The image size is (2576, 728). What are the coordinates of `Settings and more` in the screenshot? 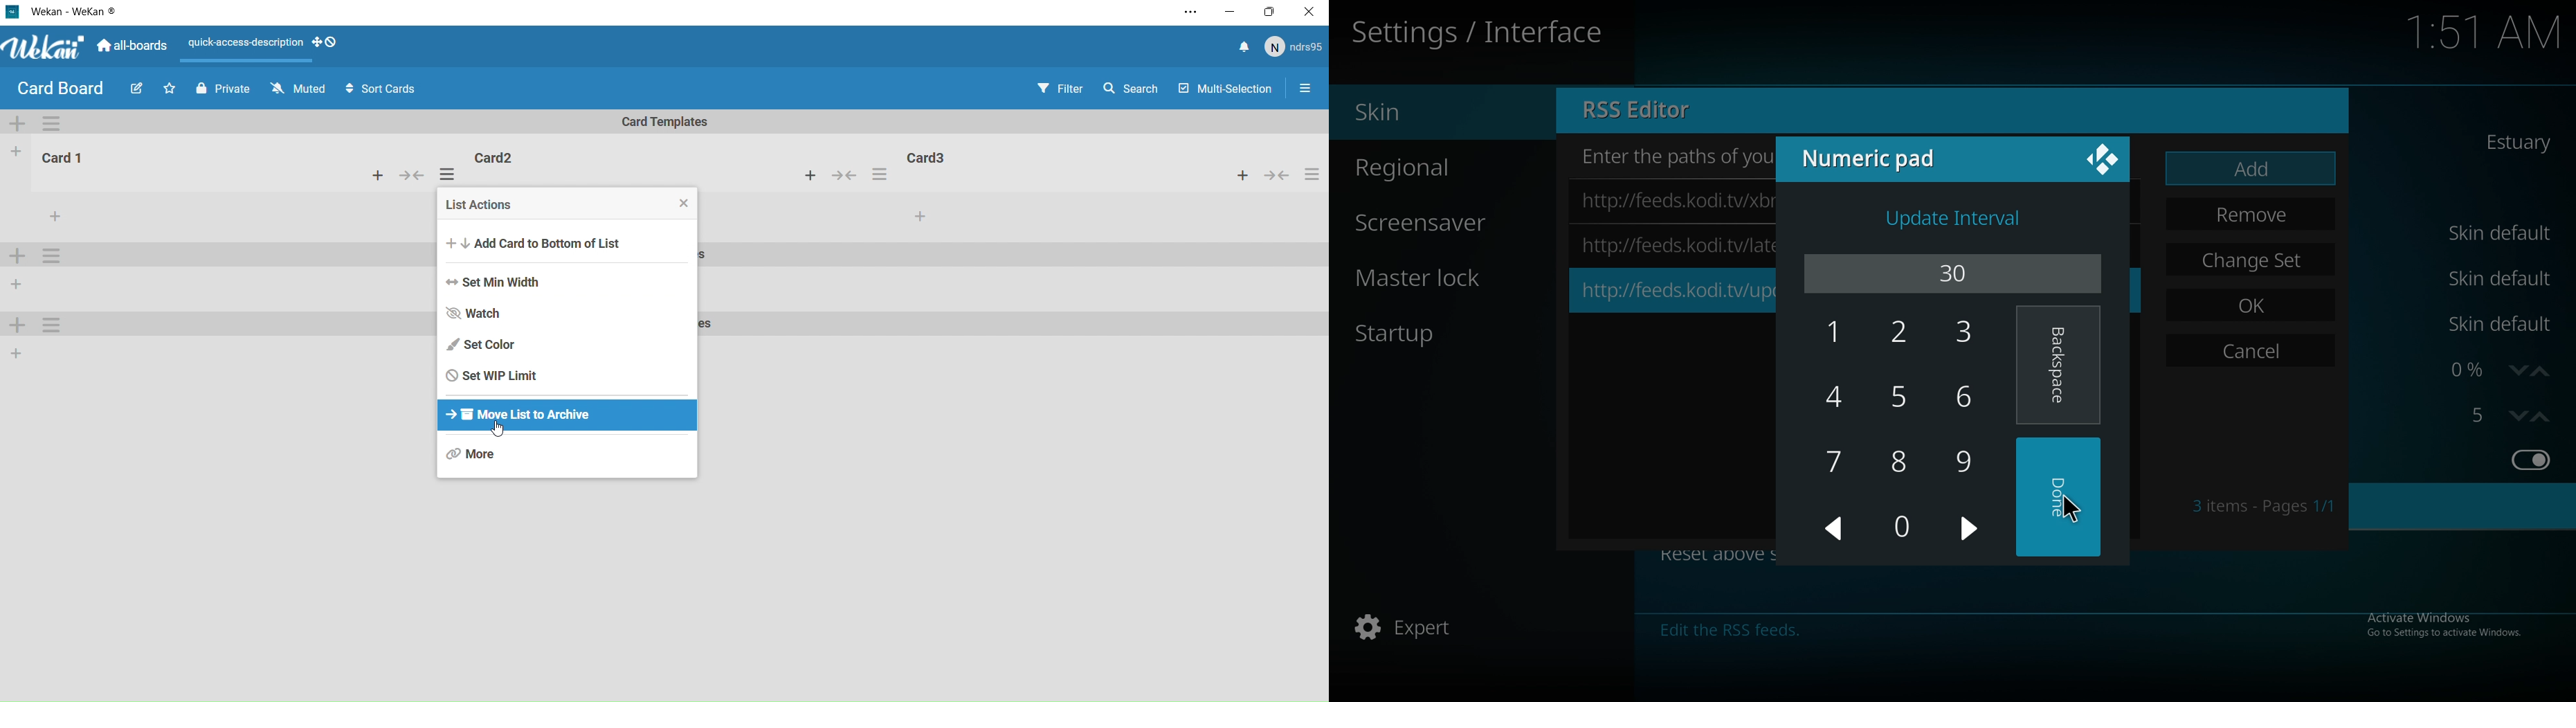 It's located at (1188, 15).